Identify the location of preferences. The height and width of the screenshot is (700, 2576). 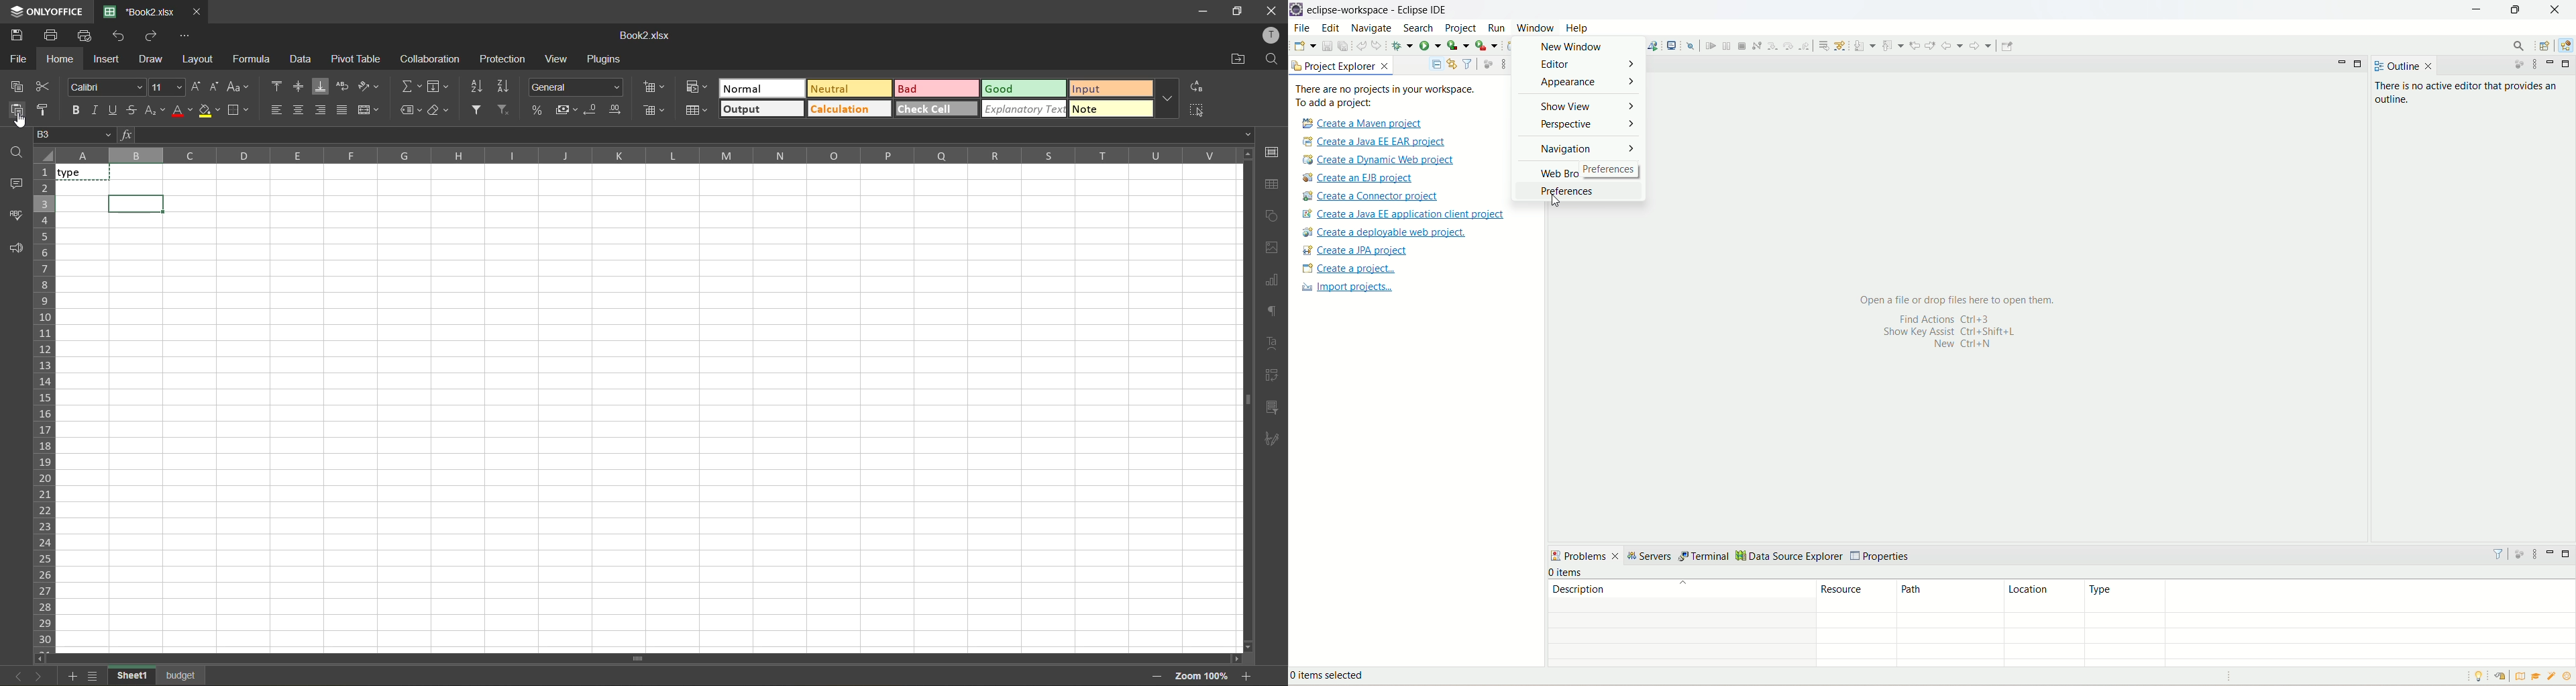
(1572, 191).